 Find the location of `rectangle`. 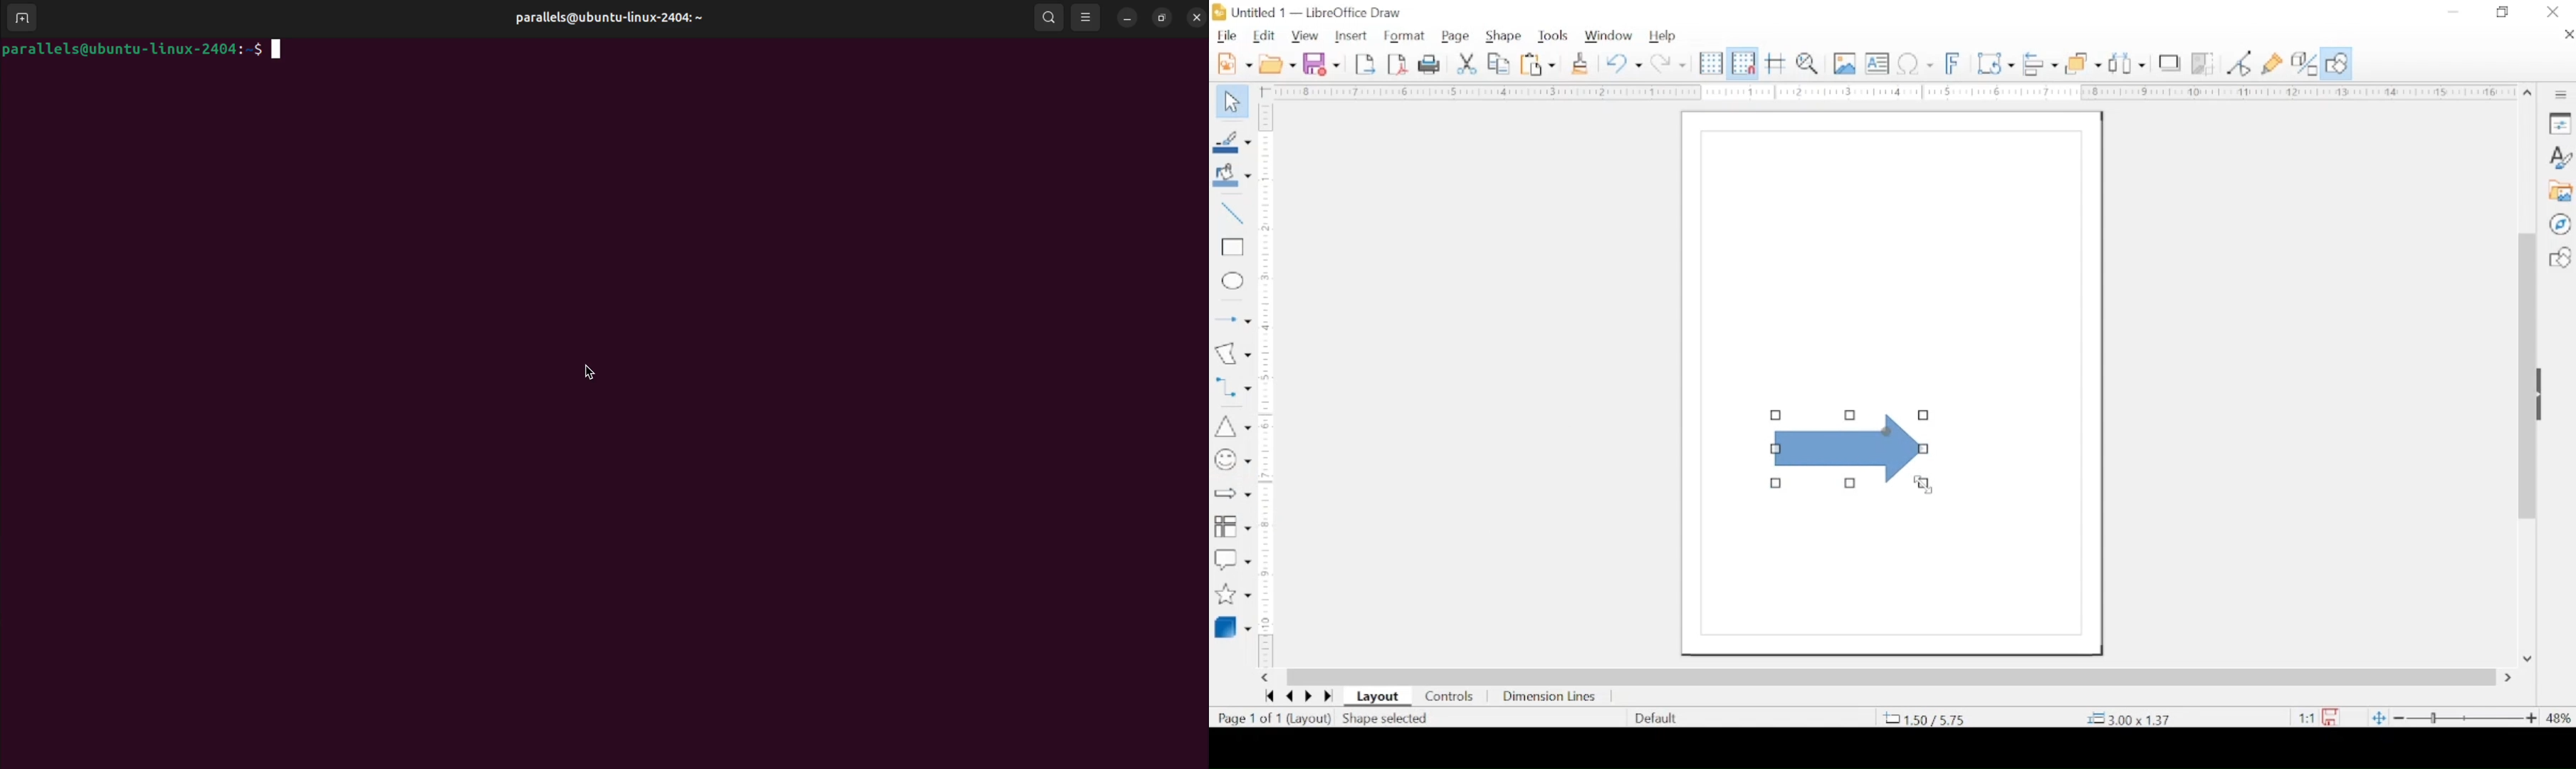

rectangle is located at coordinates (1232, 248).